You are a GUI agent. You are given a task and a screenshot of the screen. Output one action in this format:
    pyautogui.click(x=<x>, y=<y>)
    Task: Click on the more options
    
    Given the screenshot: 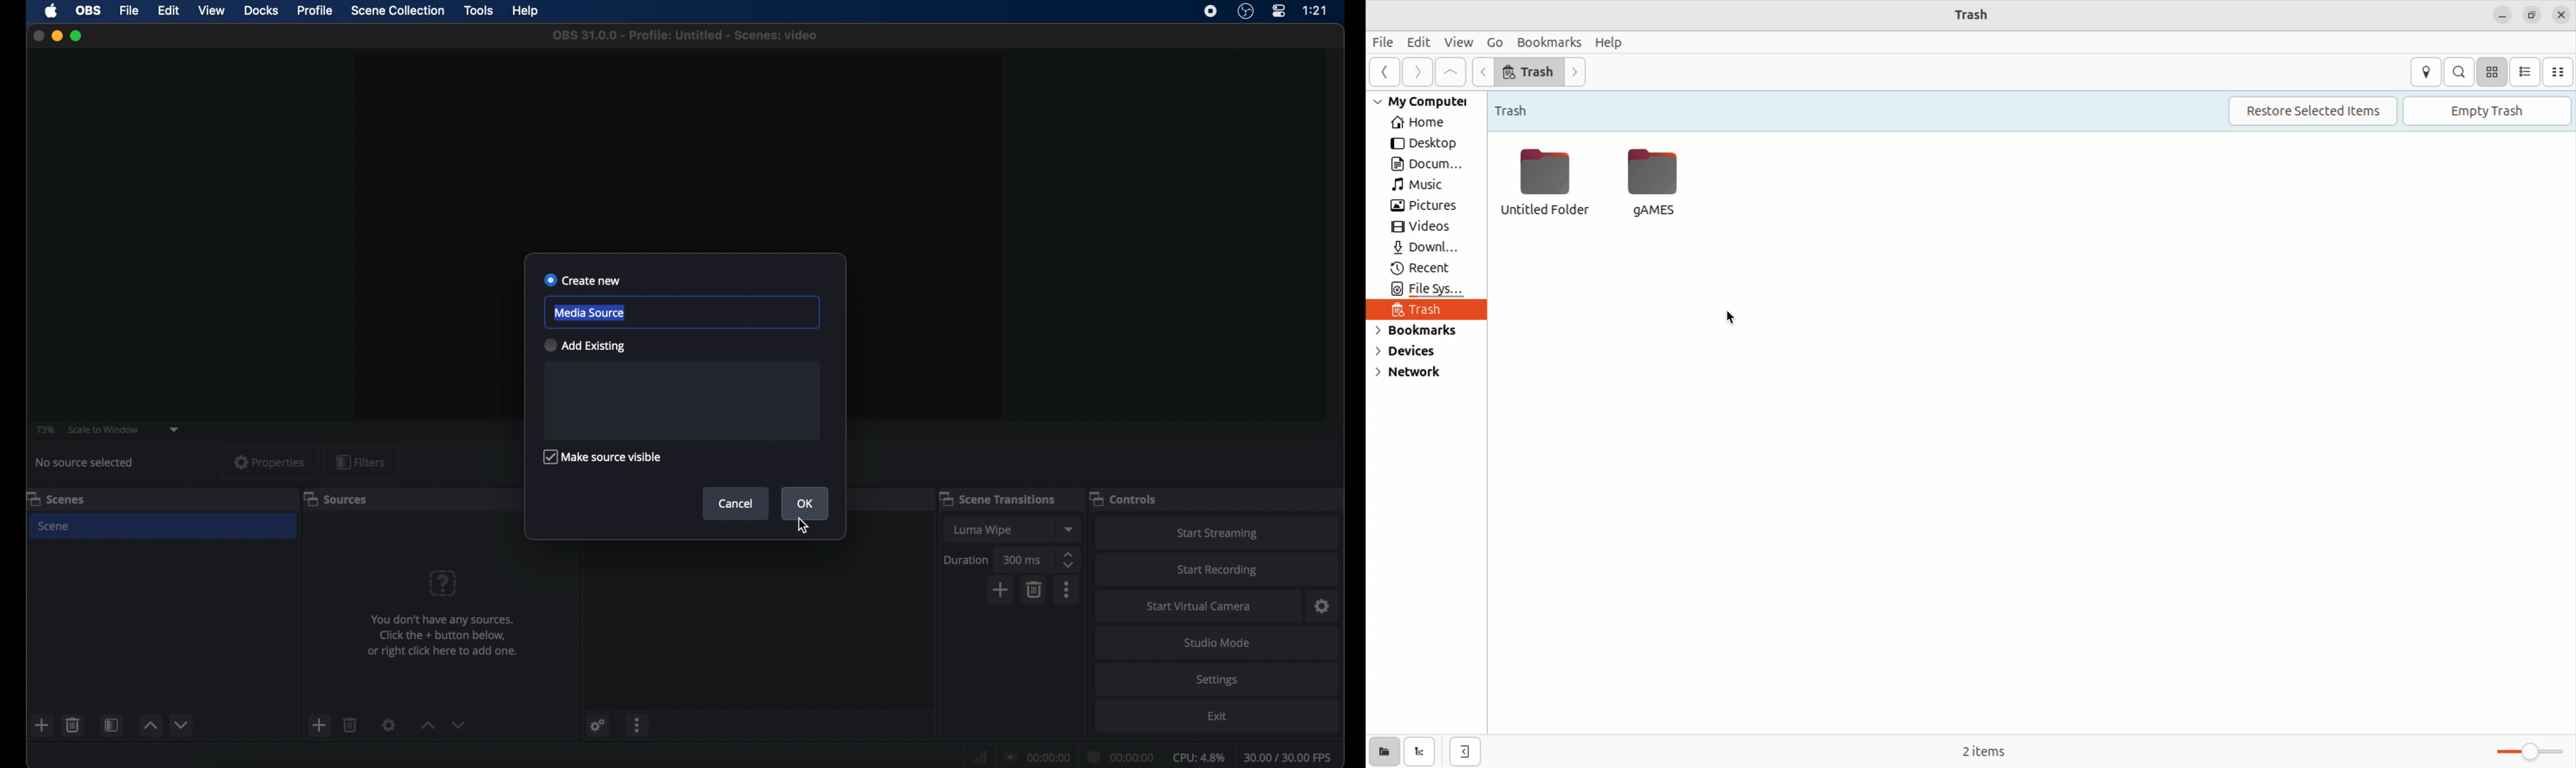 What is the action you would take?
    pyautogui.click(x=639, y=726)
    